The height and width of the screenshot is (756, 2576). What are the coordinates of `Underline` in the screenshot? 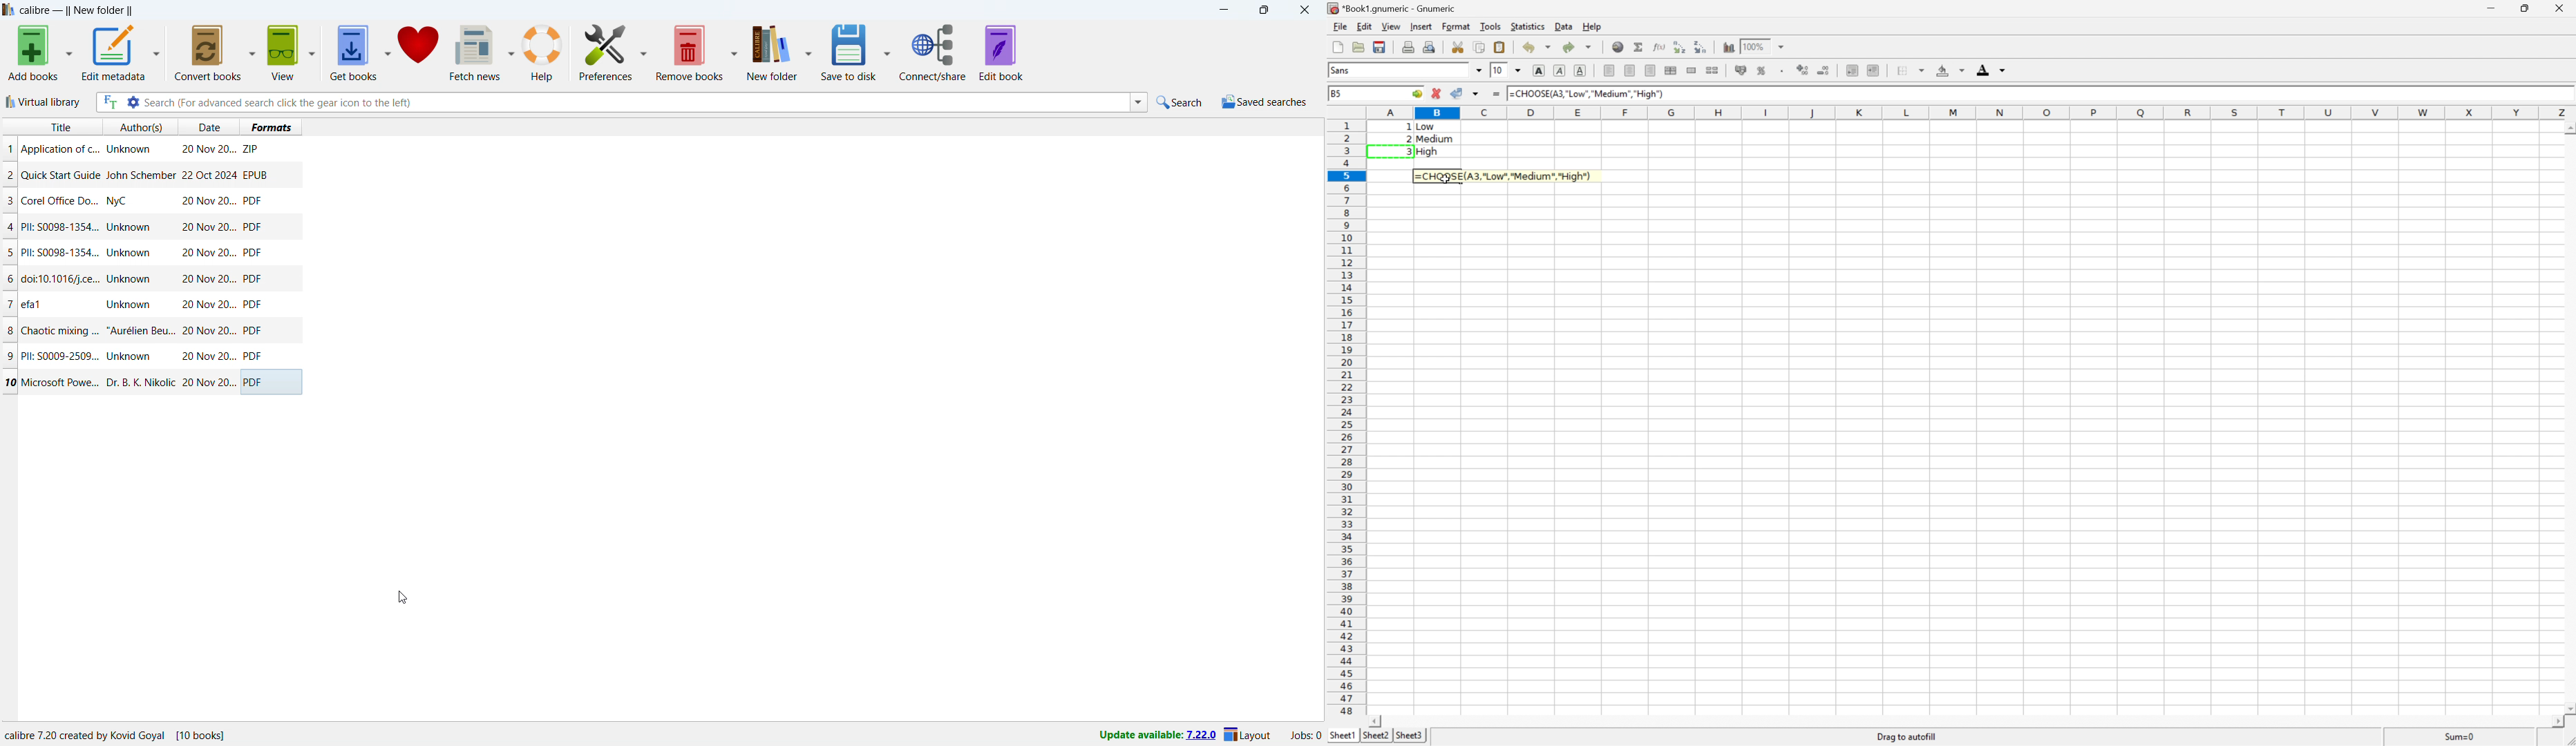 It's located at (1581, 69).